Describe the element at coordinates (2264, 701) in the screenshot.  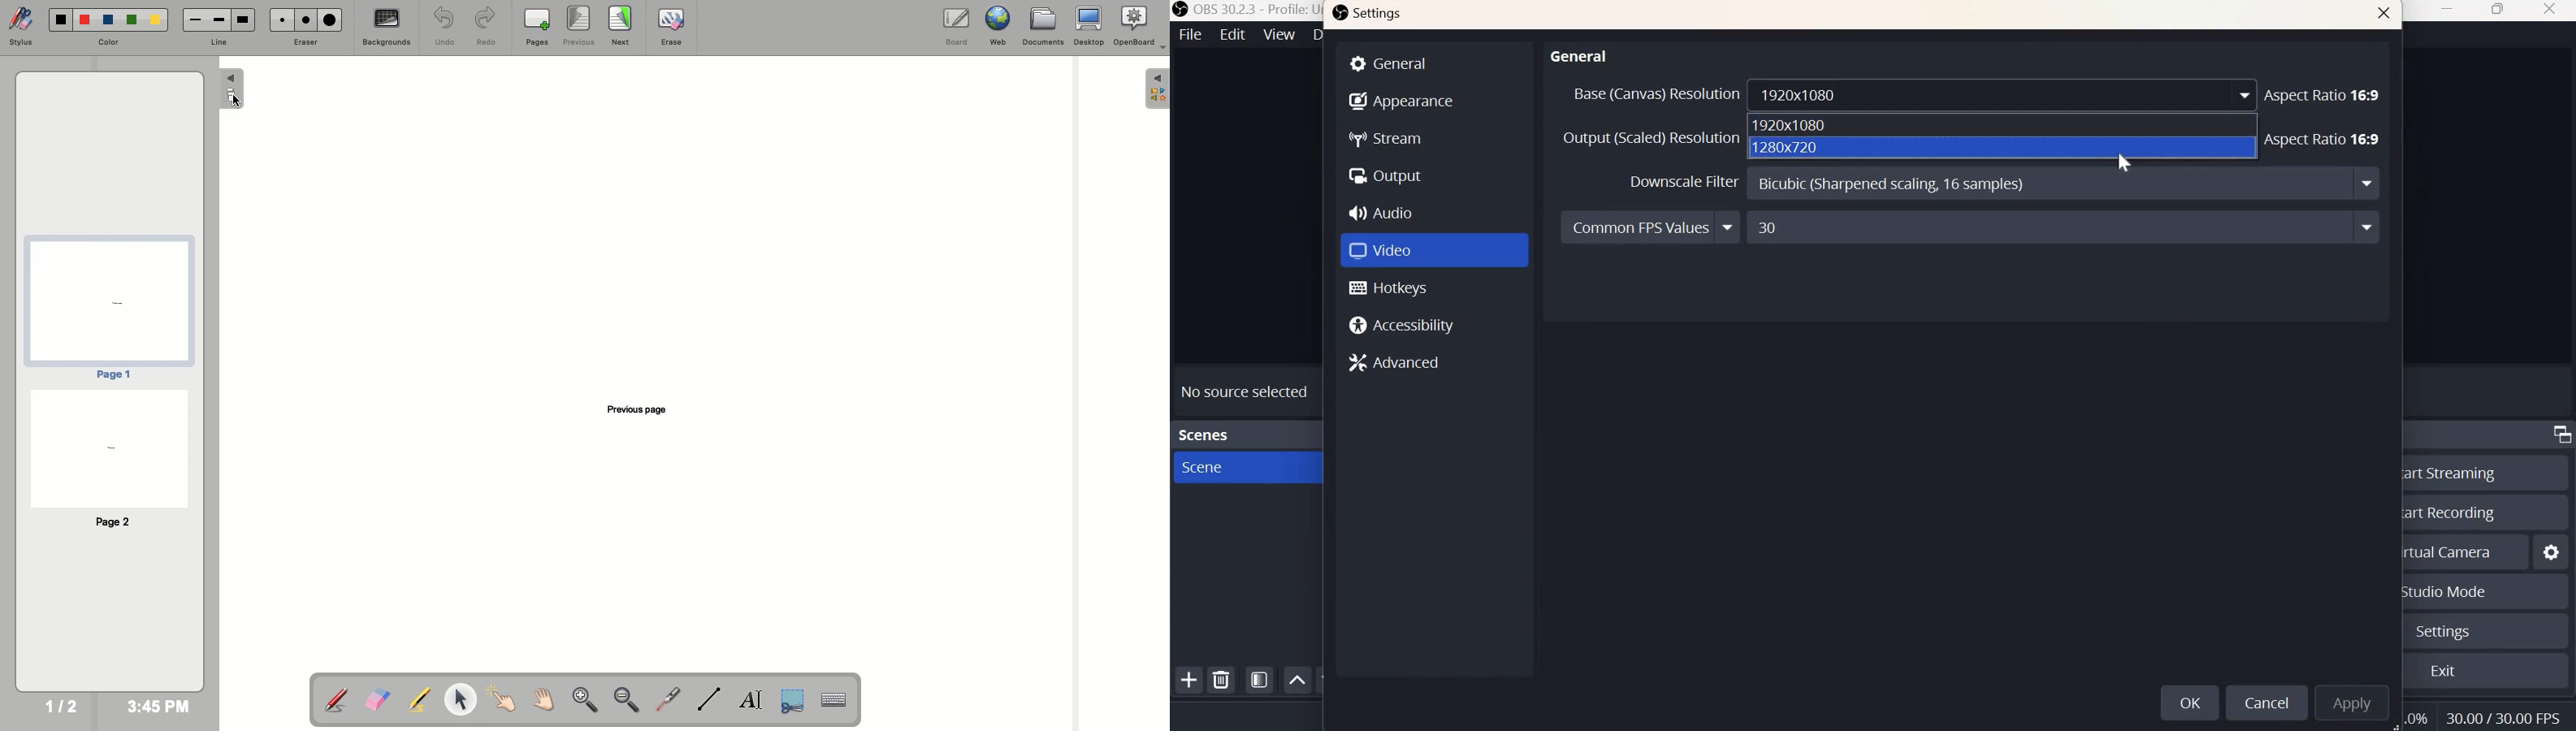
I see `Cancel` at that location.